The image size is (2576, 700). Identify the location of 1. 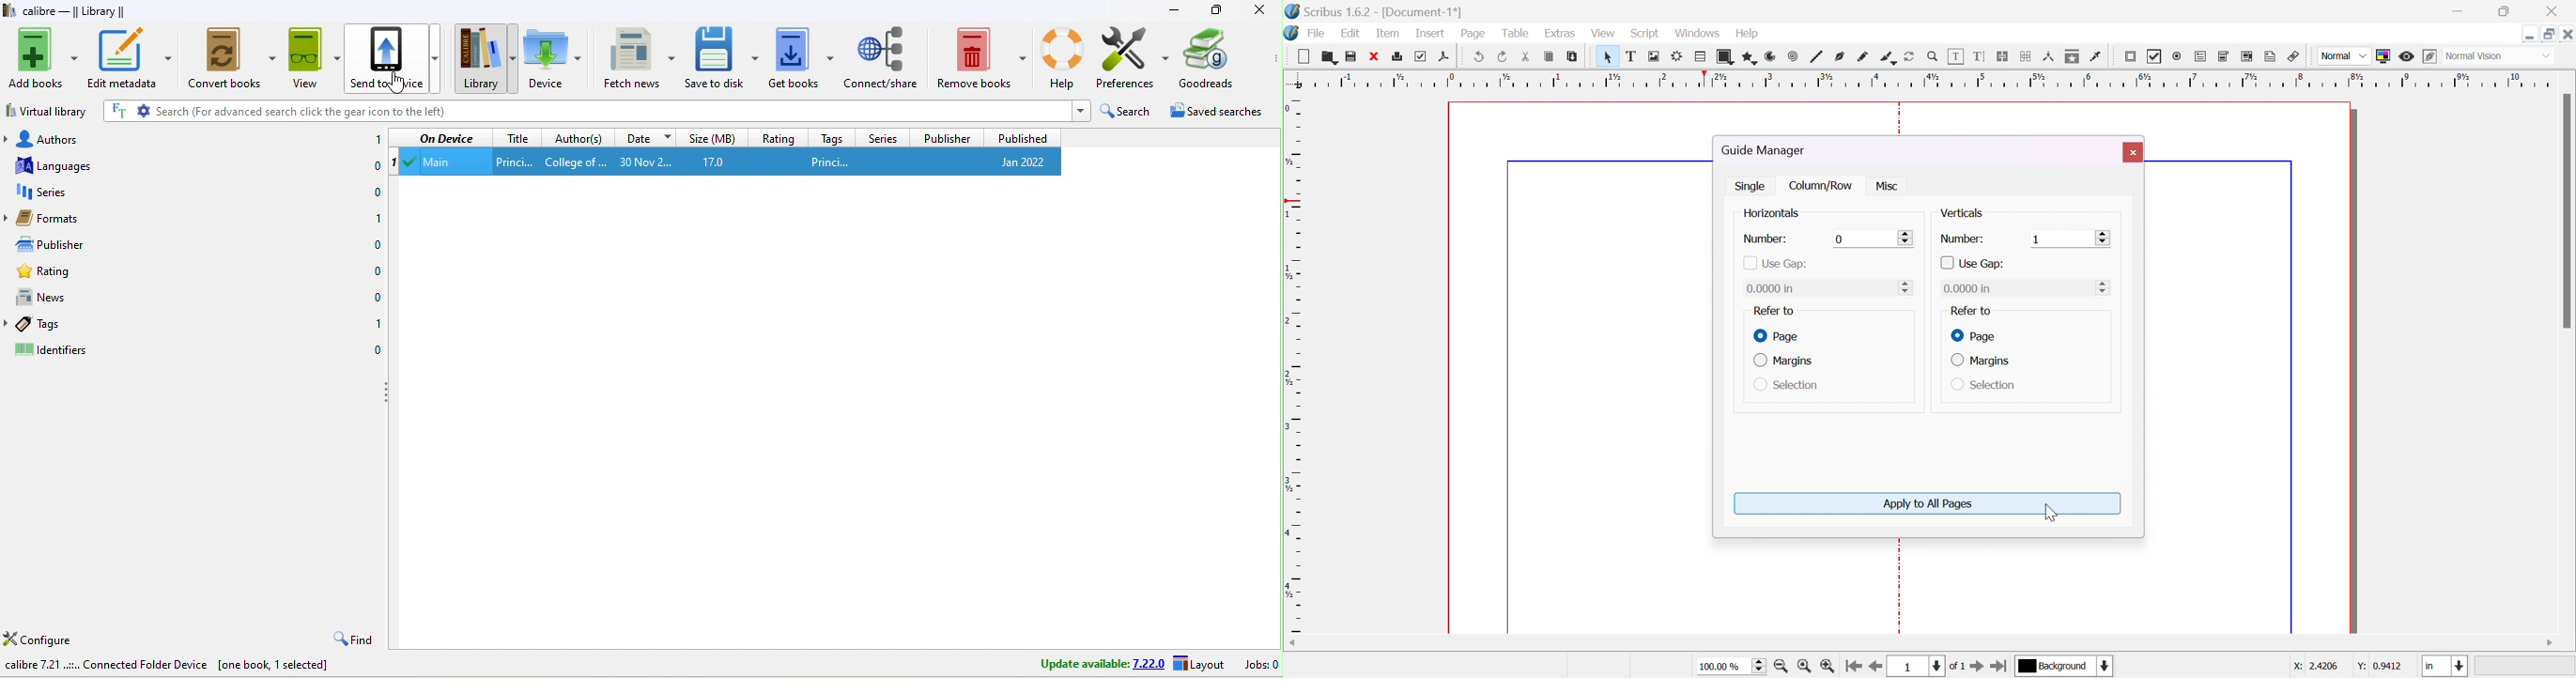
(370, 322).